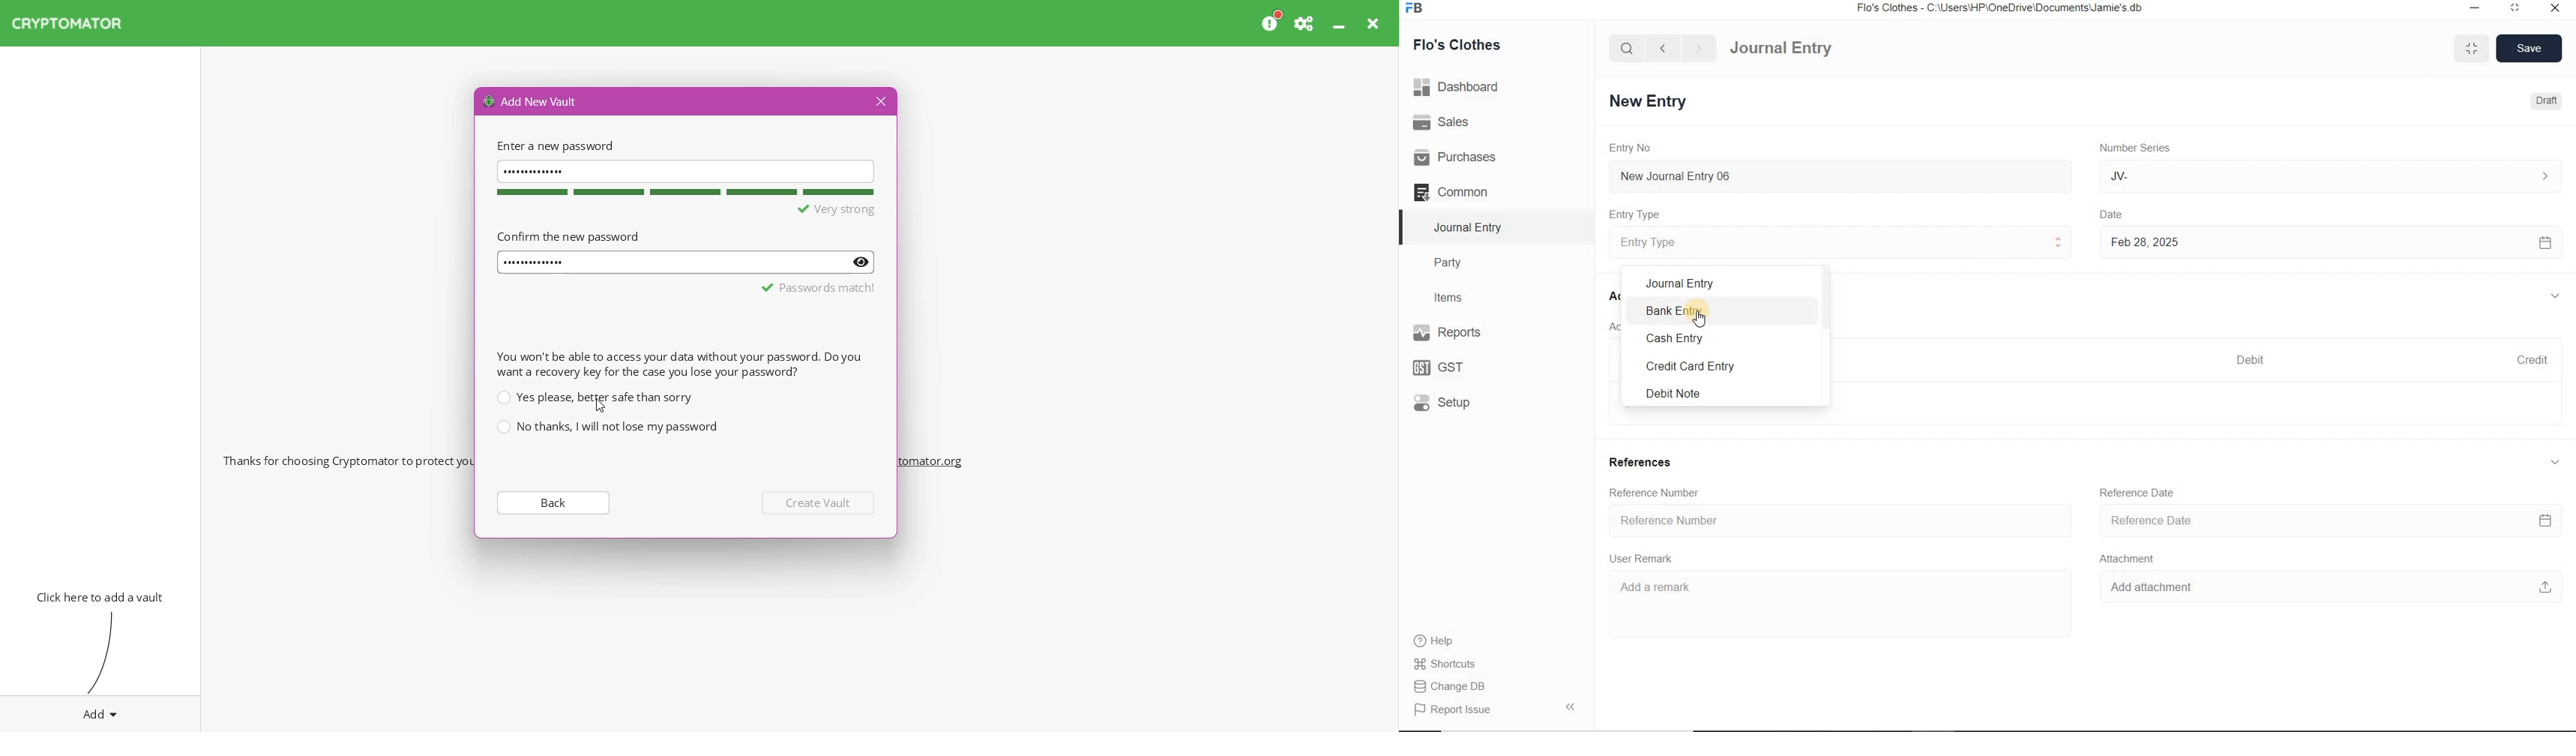 The height and width of the screenshot is (756, 2576). I want to click on Flo's Clothes - C:\Users\HP\OneDrive\Documents\Jamie's.db, so click(2001, 10).